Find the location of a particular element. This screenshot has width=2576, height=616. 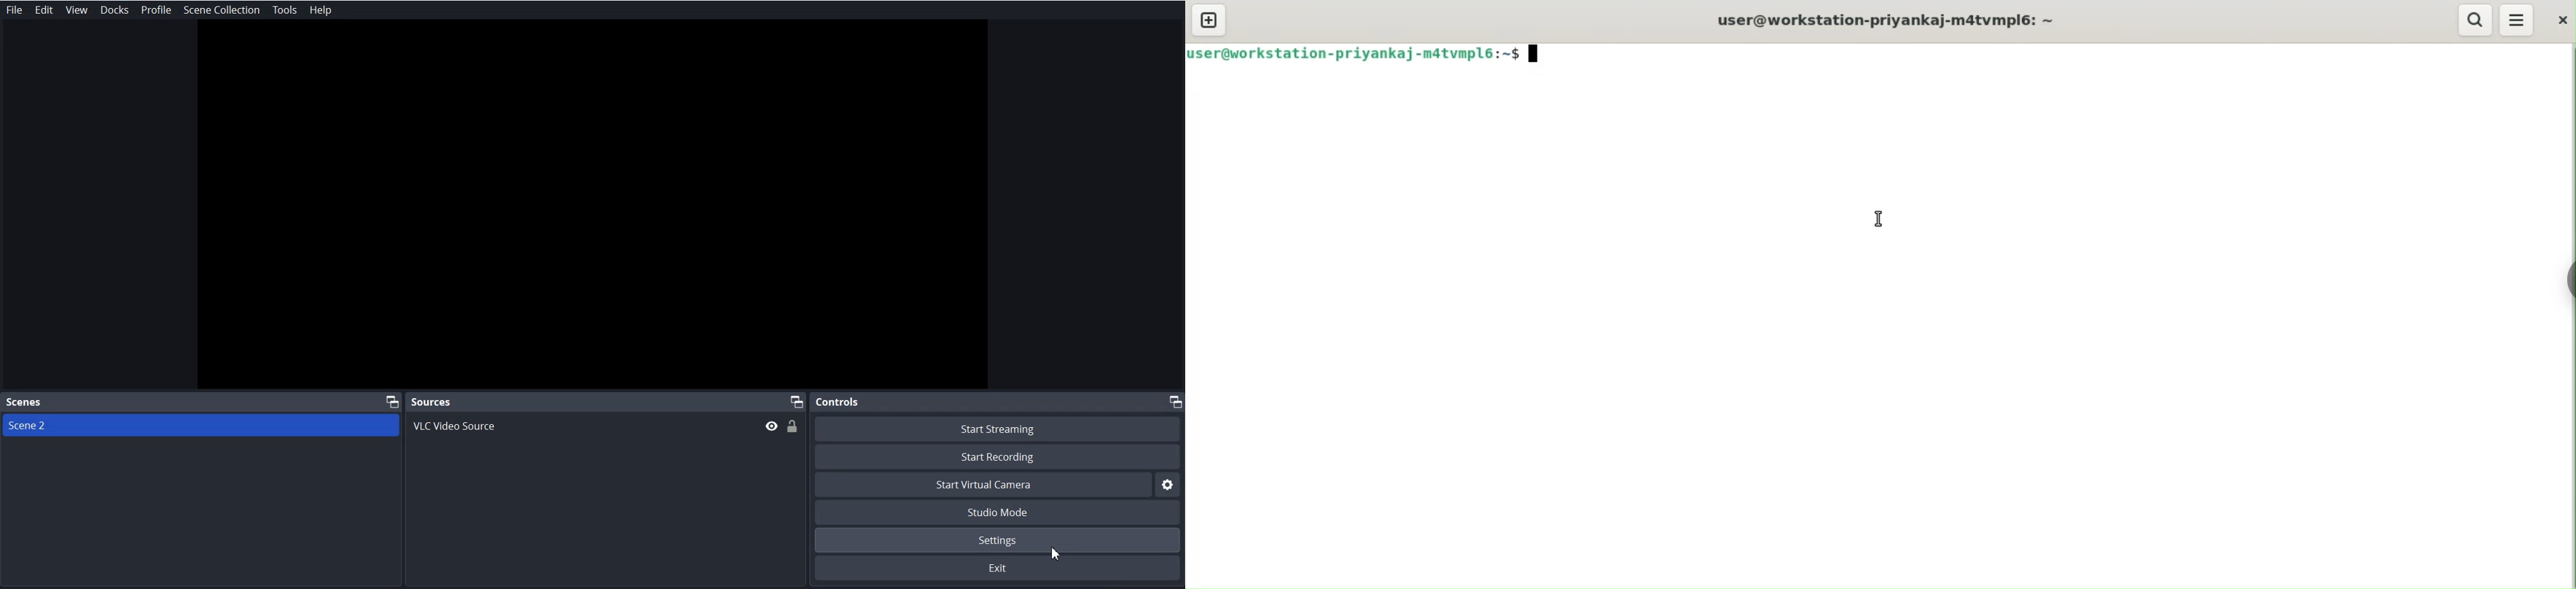

VLC Video Source is located at coordinates (606, 425).